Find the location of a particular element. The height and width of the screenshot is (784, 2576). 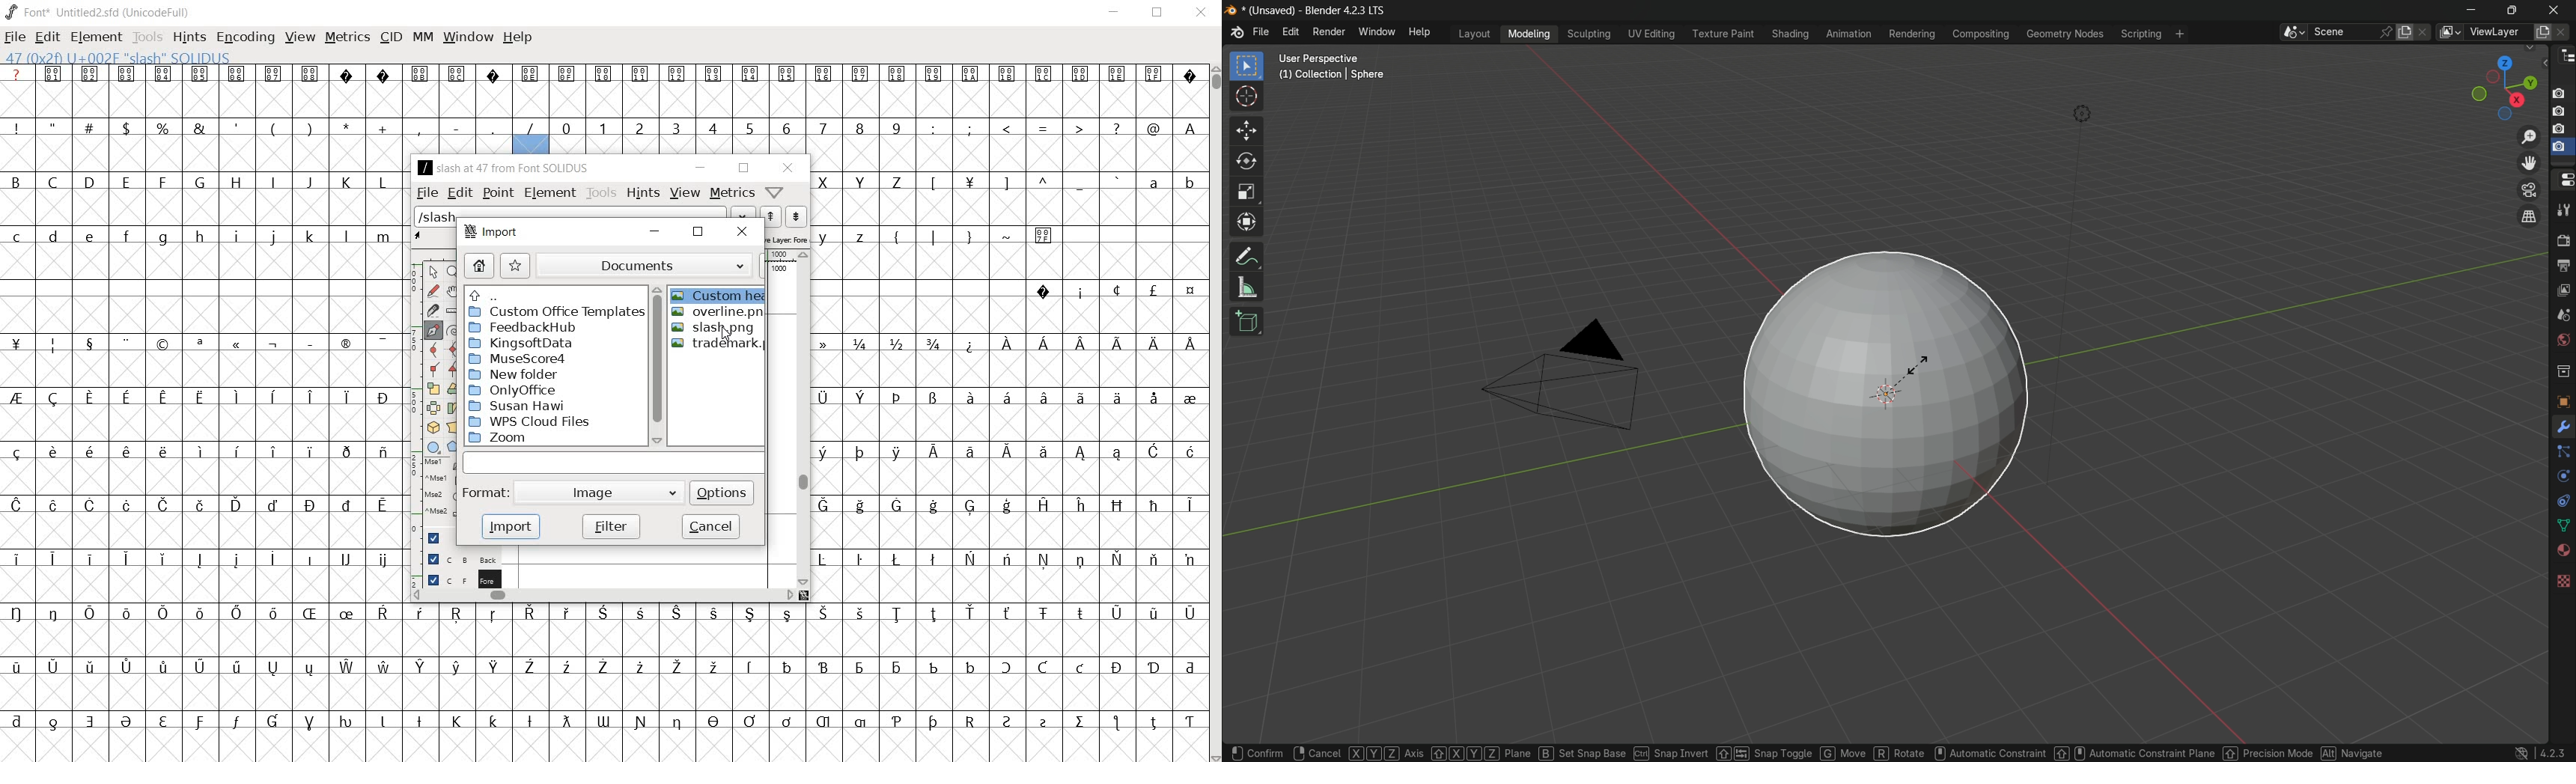

point is located at coordinates (496, 192).